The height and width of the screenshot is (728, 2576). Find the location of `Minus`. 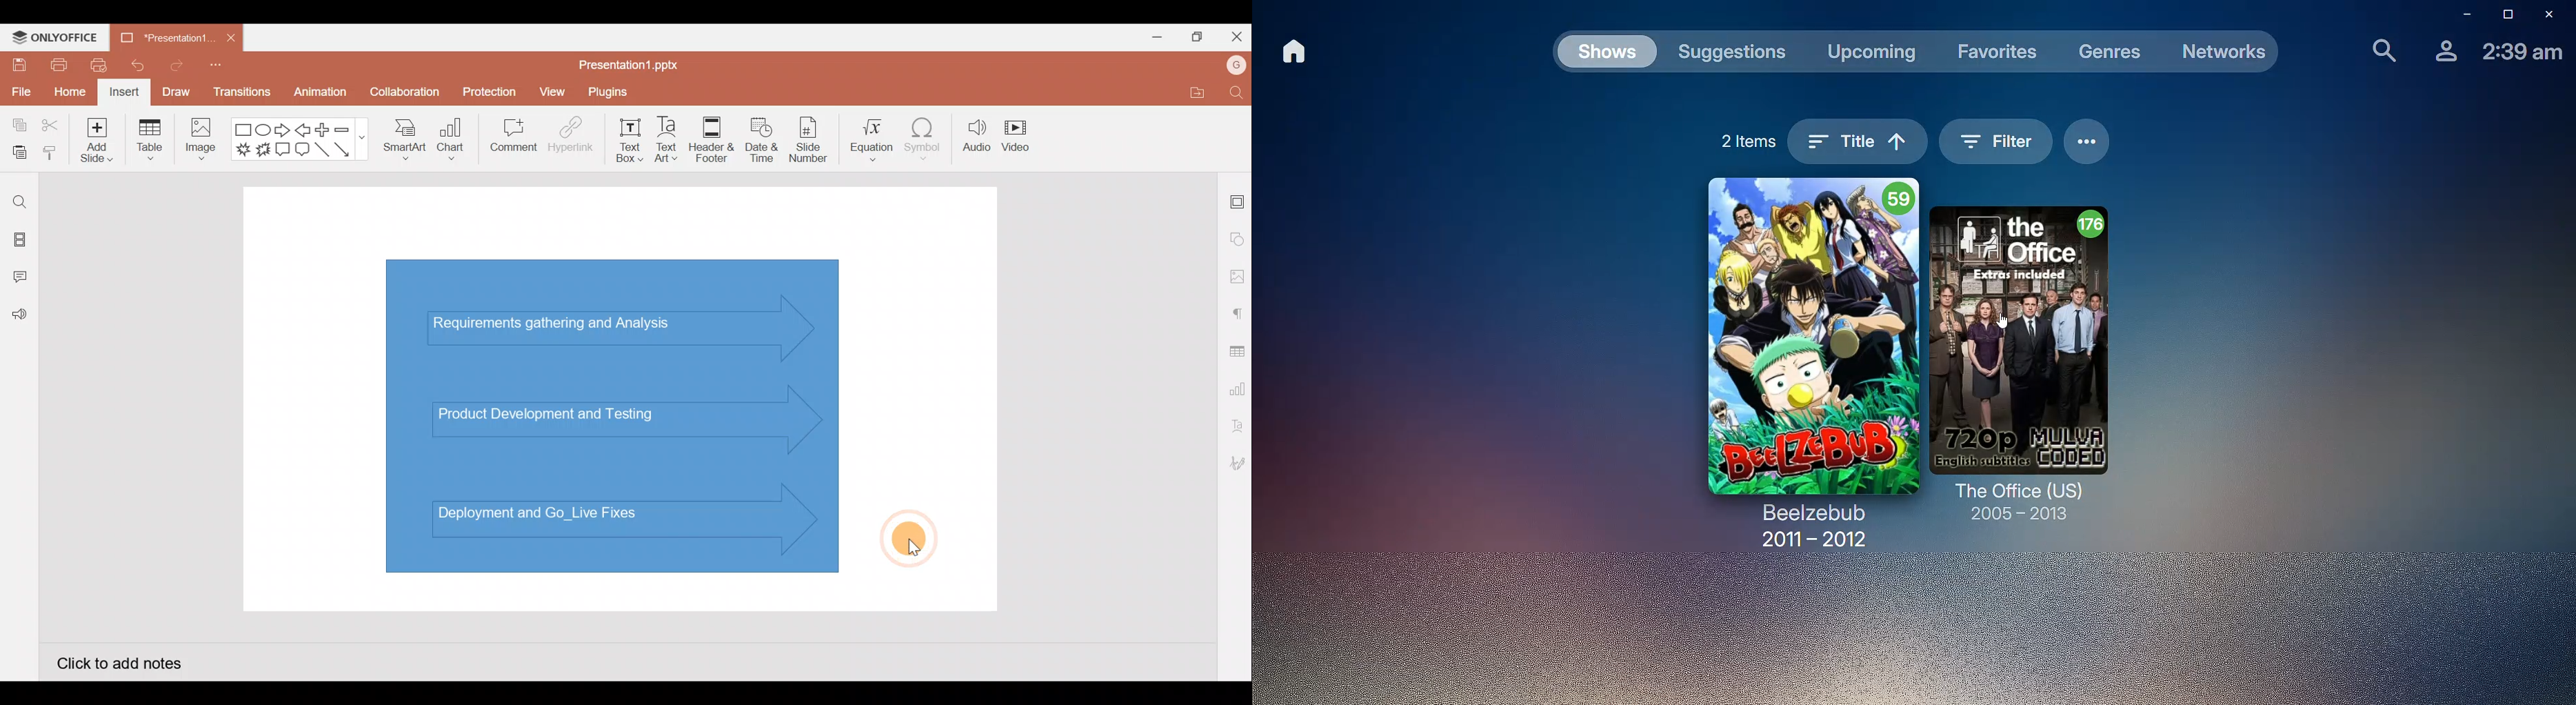

Minus is located at coordinates (349, 129).